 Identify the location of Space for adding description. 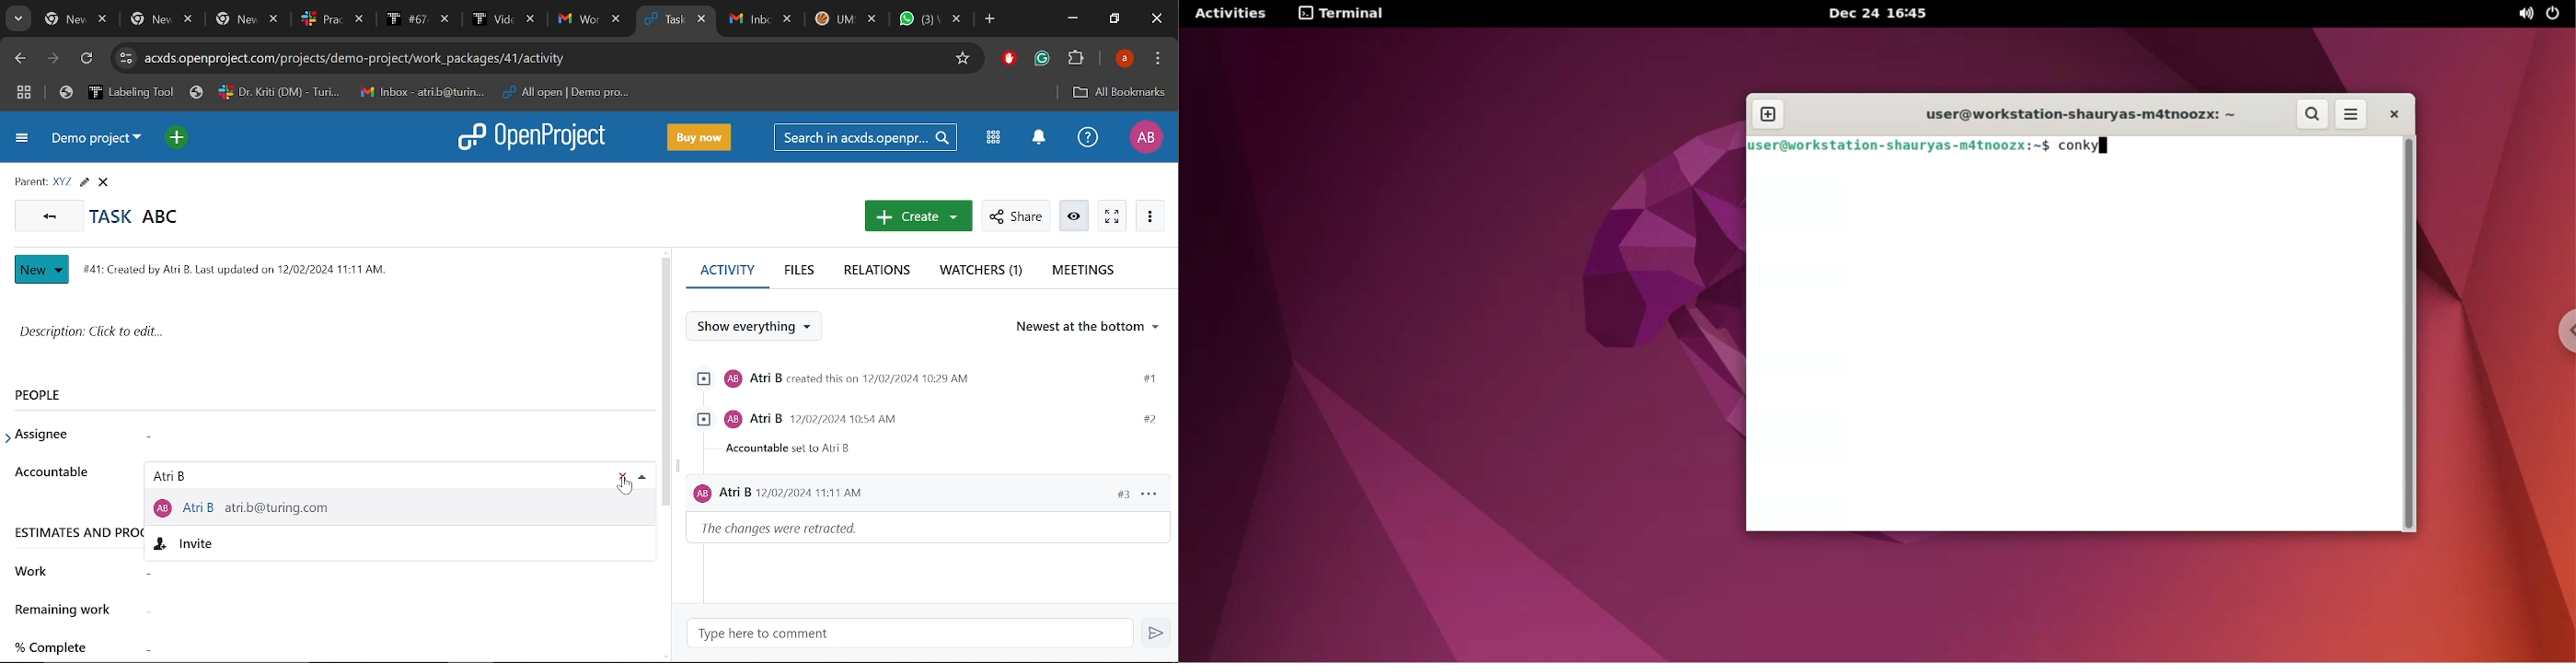
(322, 337).